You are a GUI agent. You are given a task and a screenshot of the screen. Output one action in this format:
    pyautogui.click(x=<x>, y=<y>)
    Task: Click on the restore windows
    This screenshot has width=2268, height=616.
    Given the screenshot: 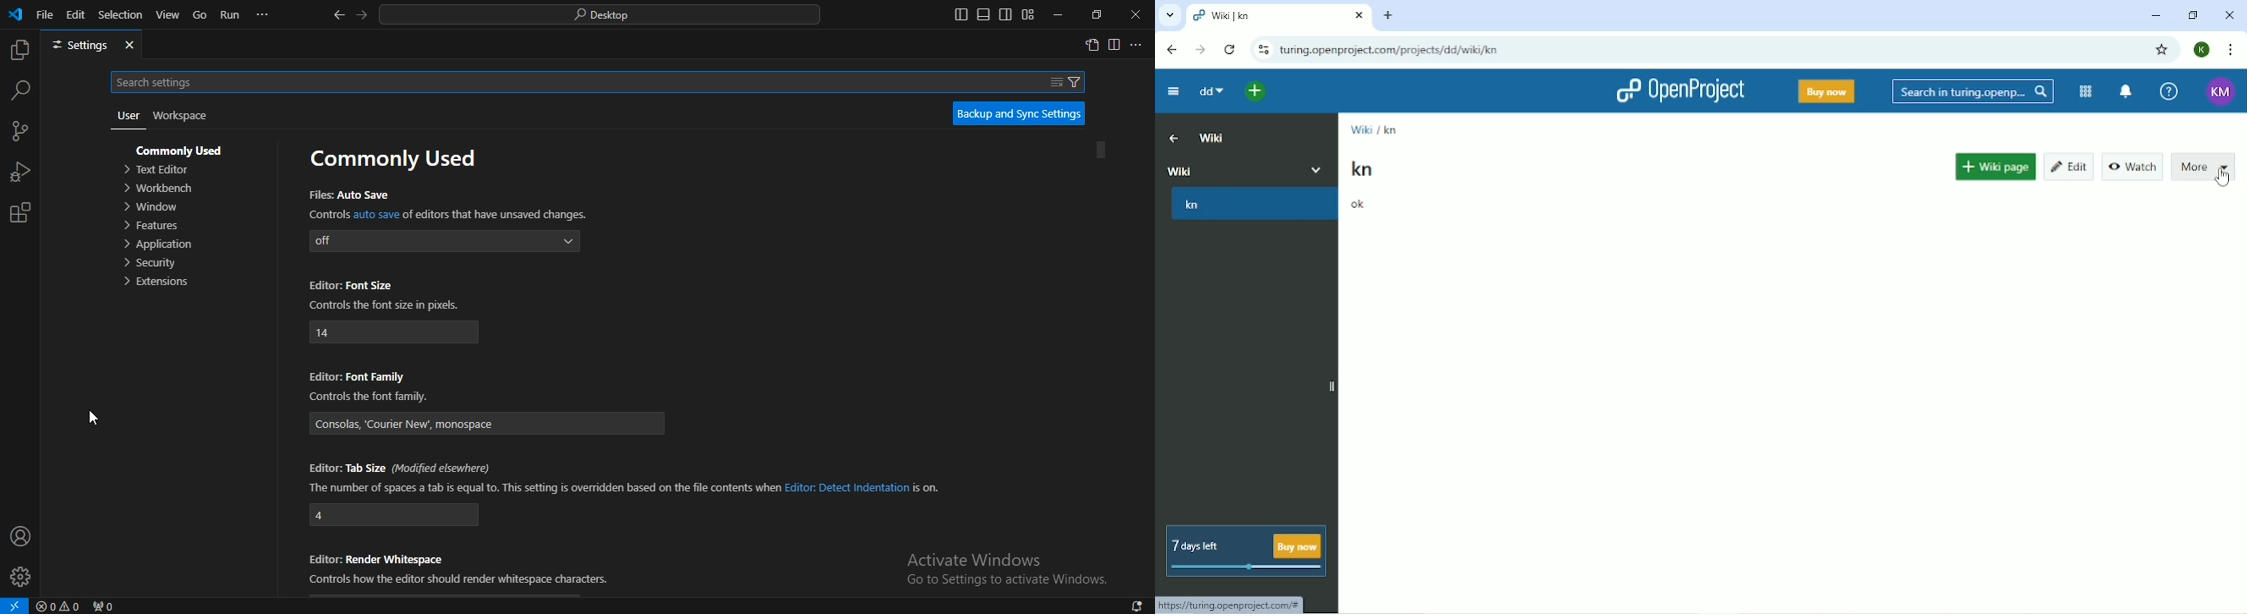 What is the action you would take?
    pyautogui.click(x=1094, y=15)
    